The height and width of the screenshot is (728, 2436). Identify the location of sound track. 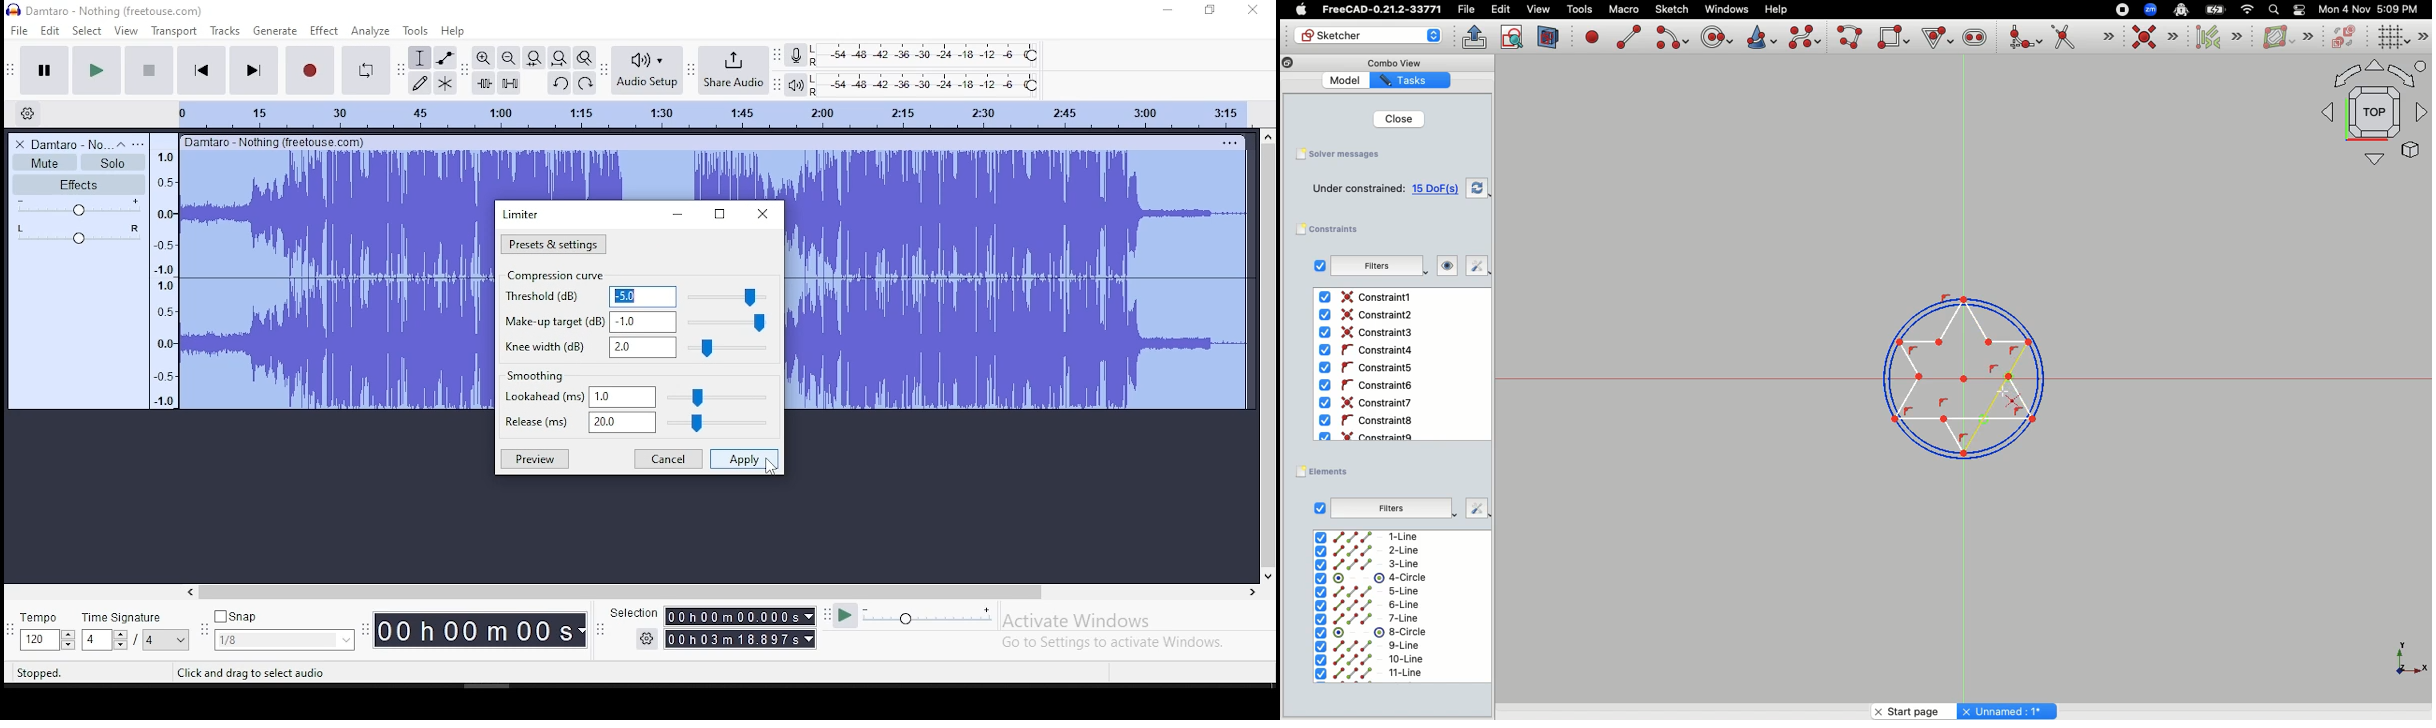
(545, 174).